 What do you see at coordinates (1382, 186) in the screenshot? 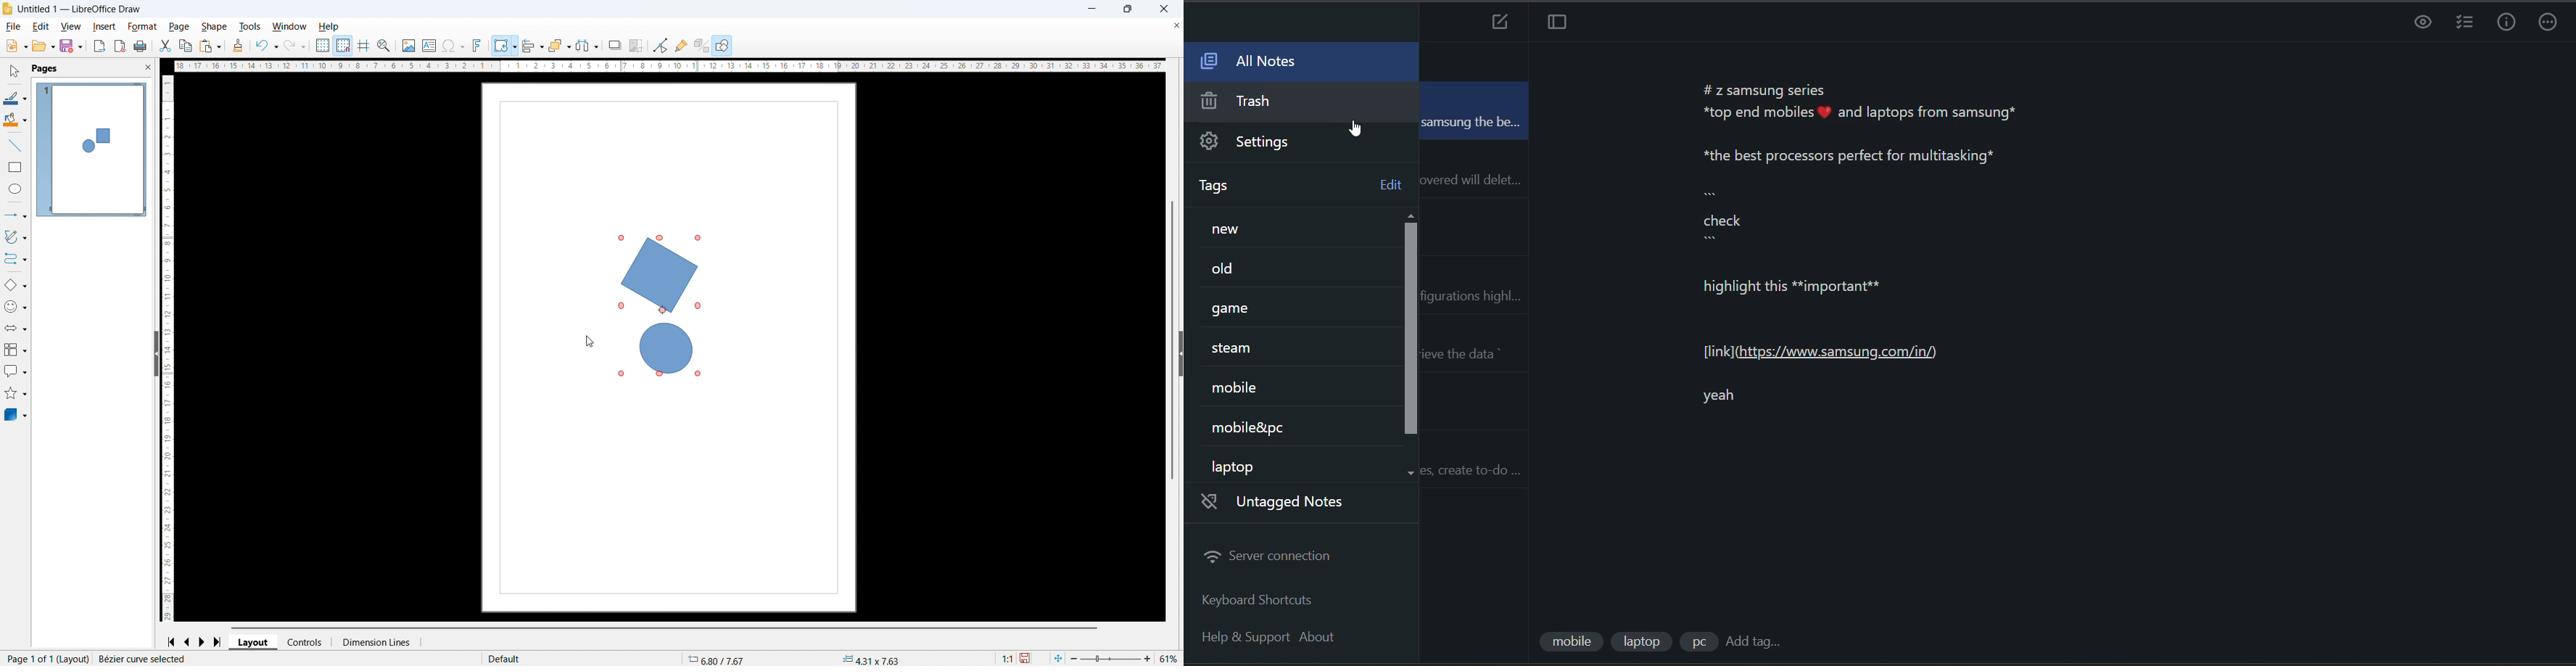
I see `edit` at bounding box center [1382, 186].